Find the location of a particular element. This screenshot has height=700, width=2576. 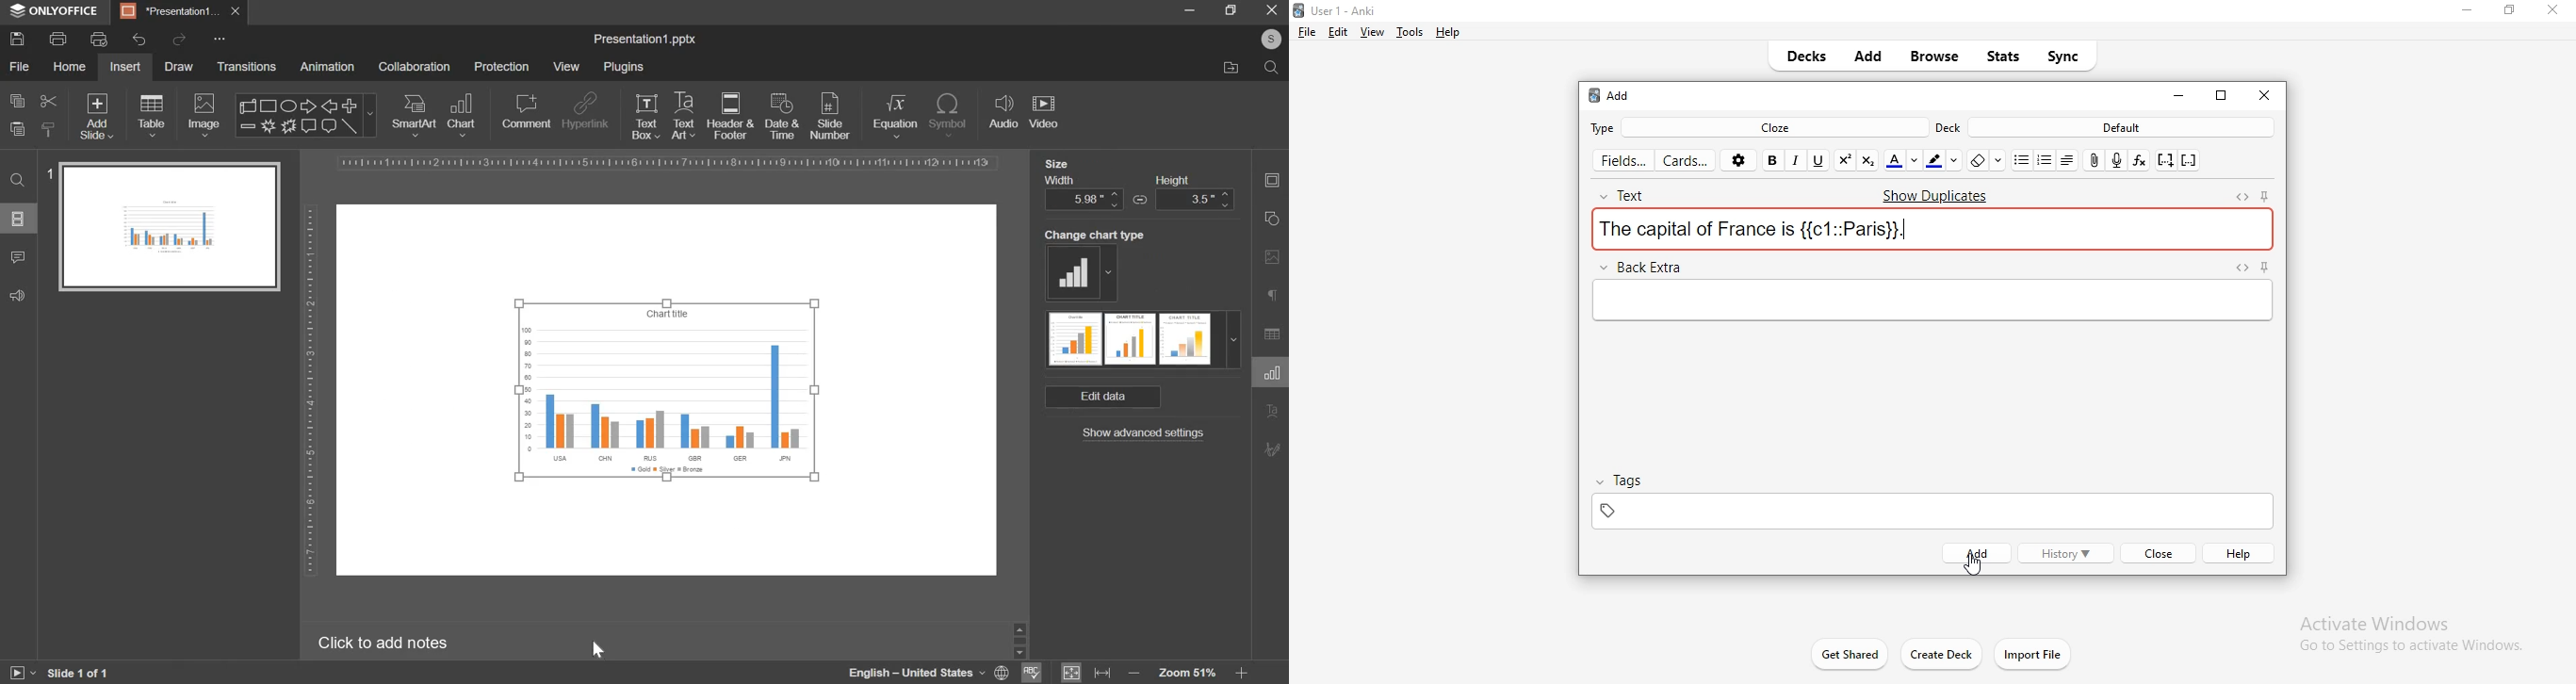

text box is located at coordinates (647, 117).